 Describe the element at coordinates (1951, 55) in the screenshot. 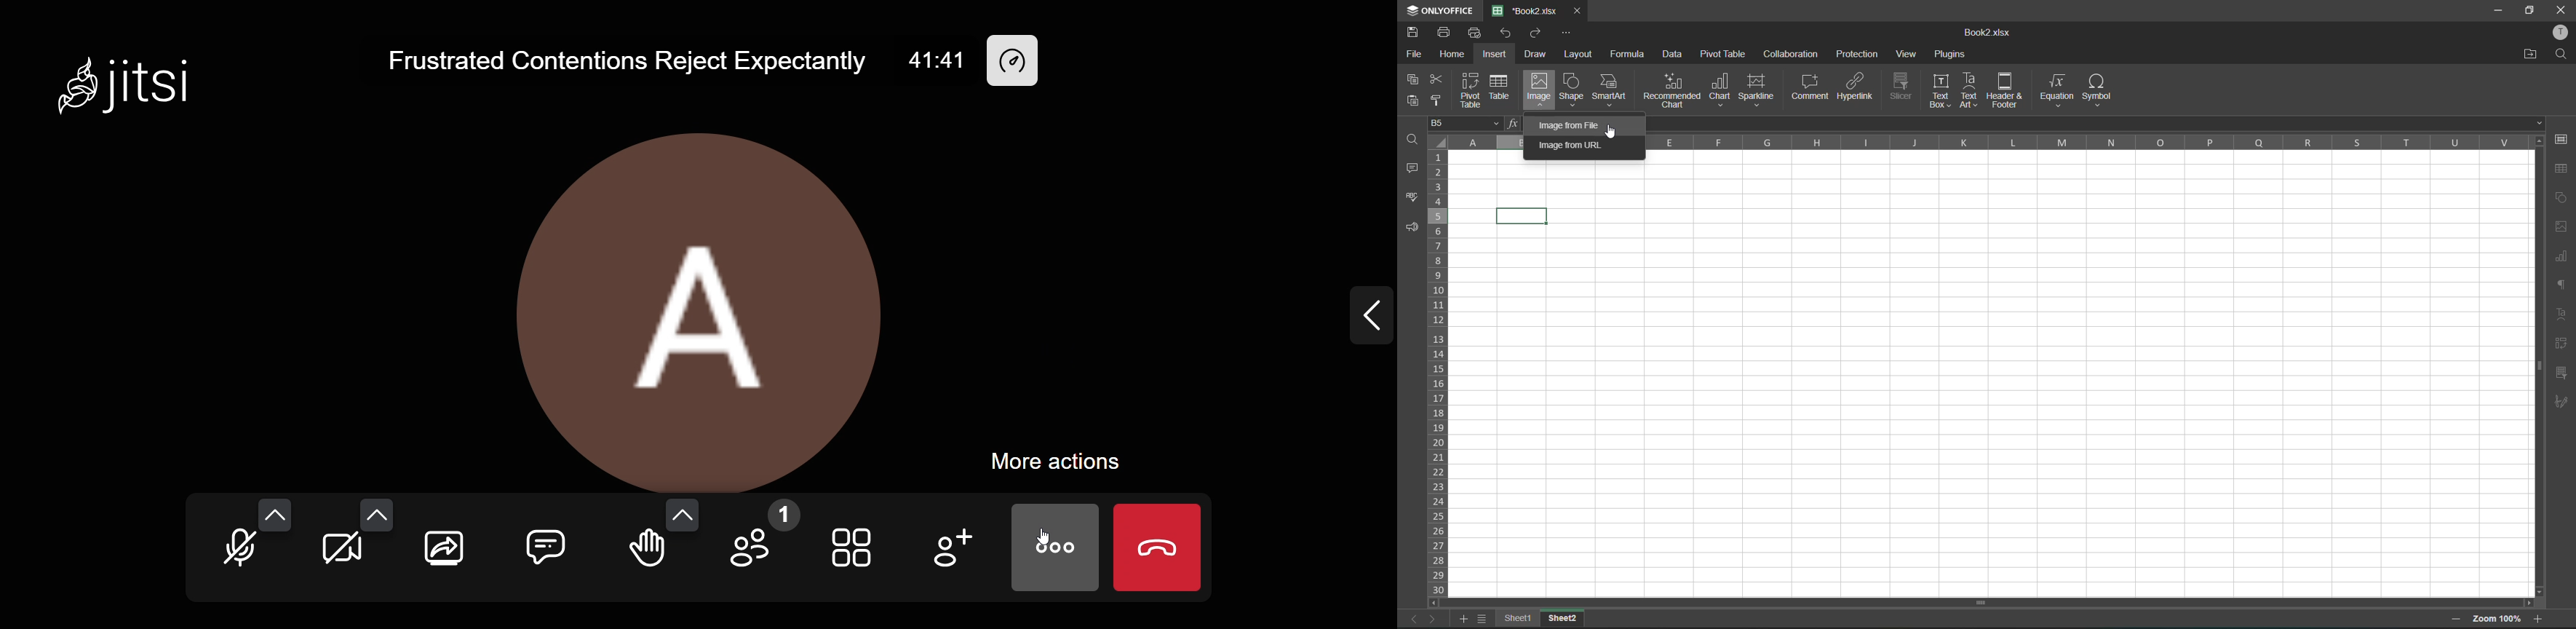

I see `plugins` at that location.